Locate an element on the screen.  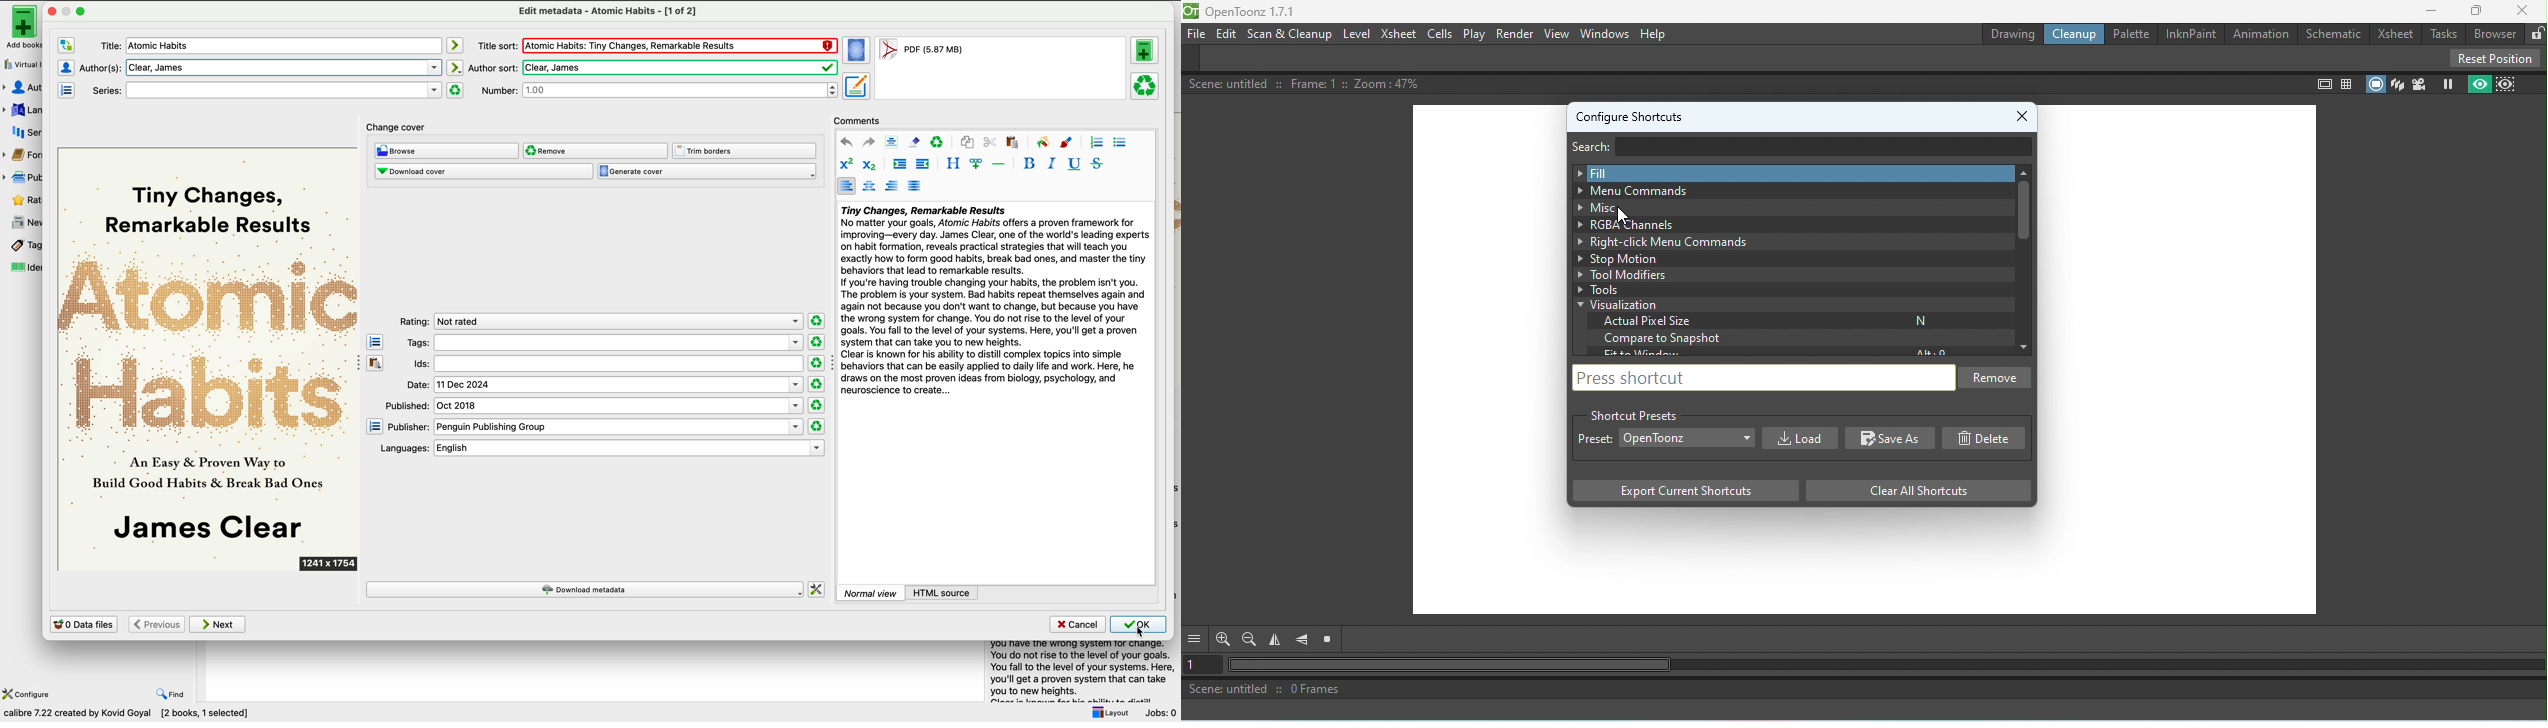
clear rating is located at coordinates (816, 426).